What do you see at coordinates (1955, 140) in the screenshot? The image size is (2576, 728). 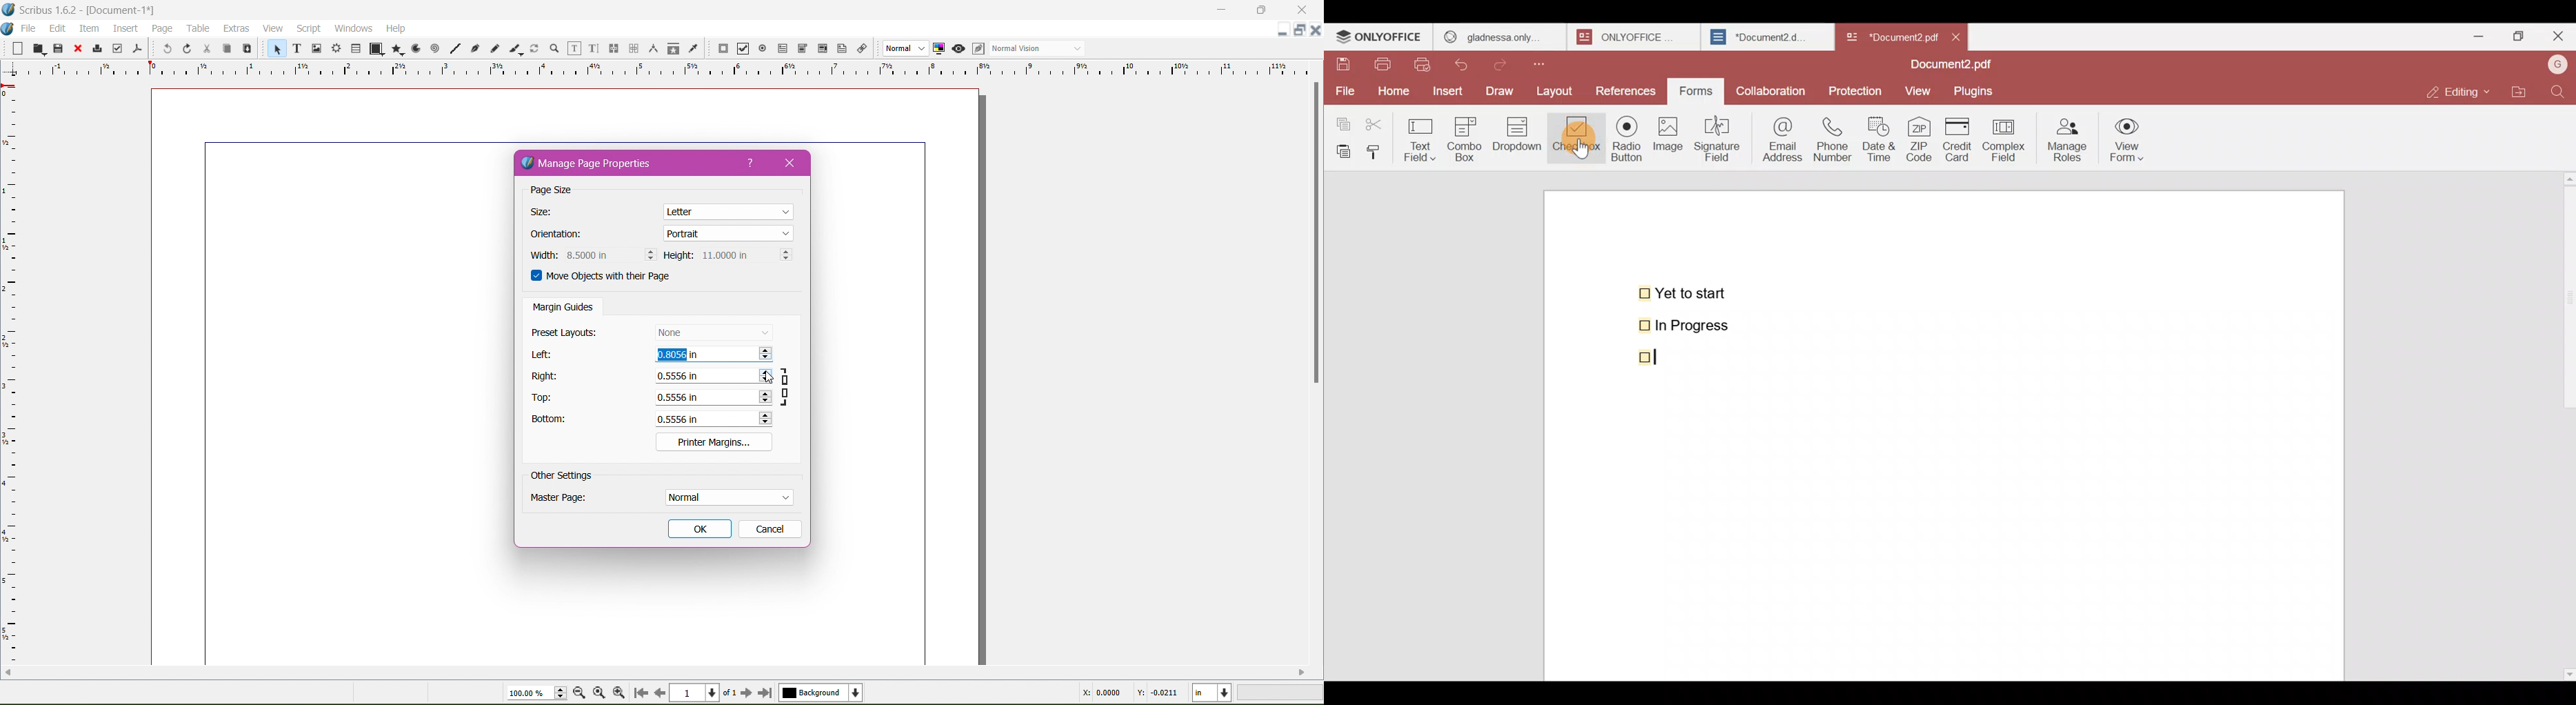 I see `Credit card` at bounding box center [1955, 140].